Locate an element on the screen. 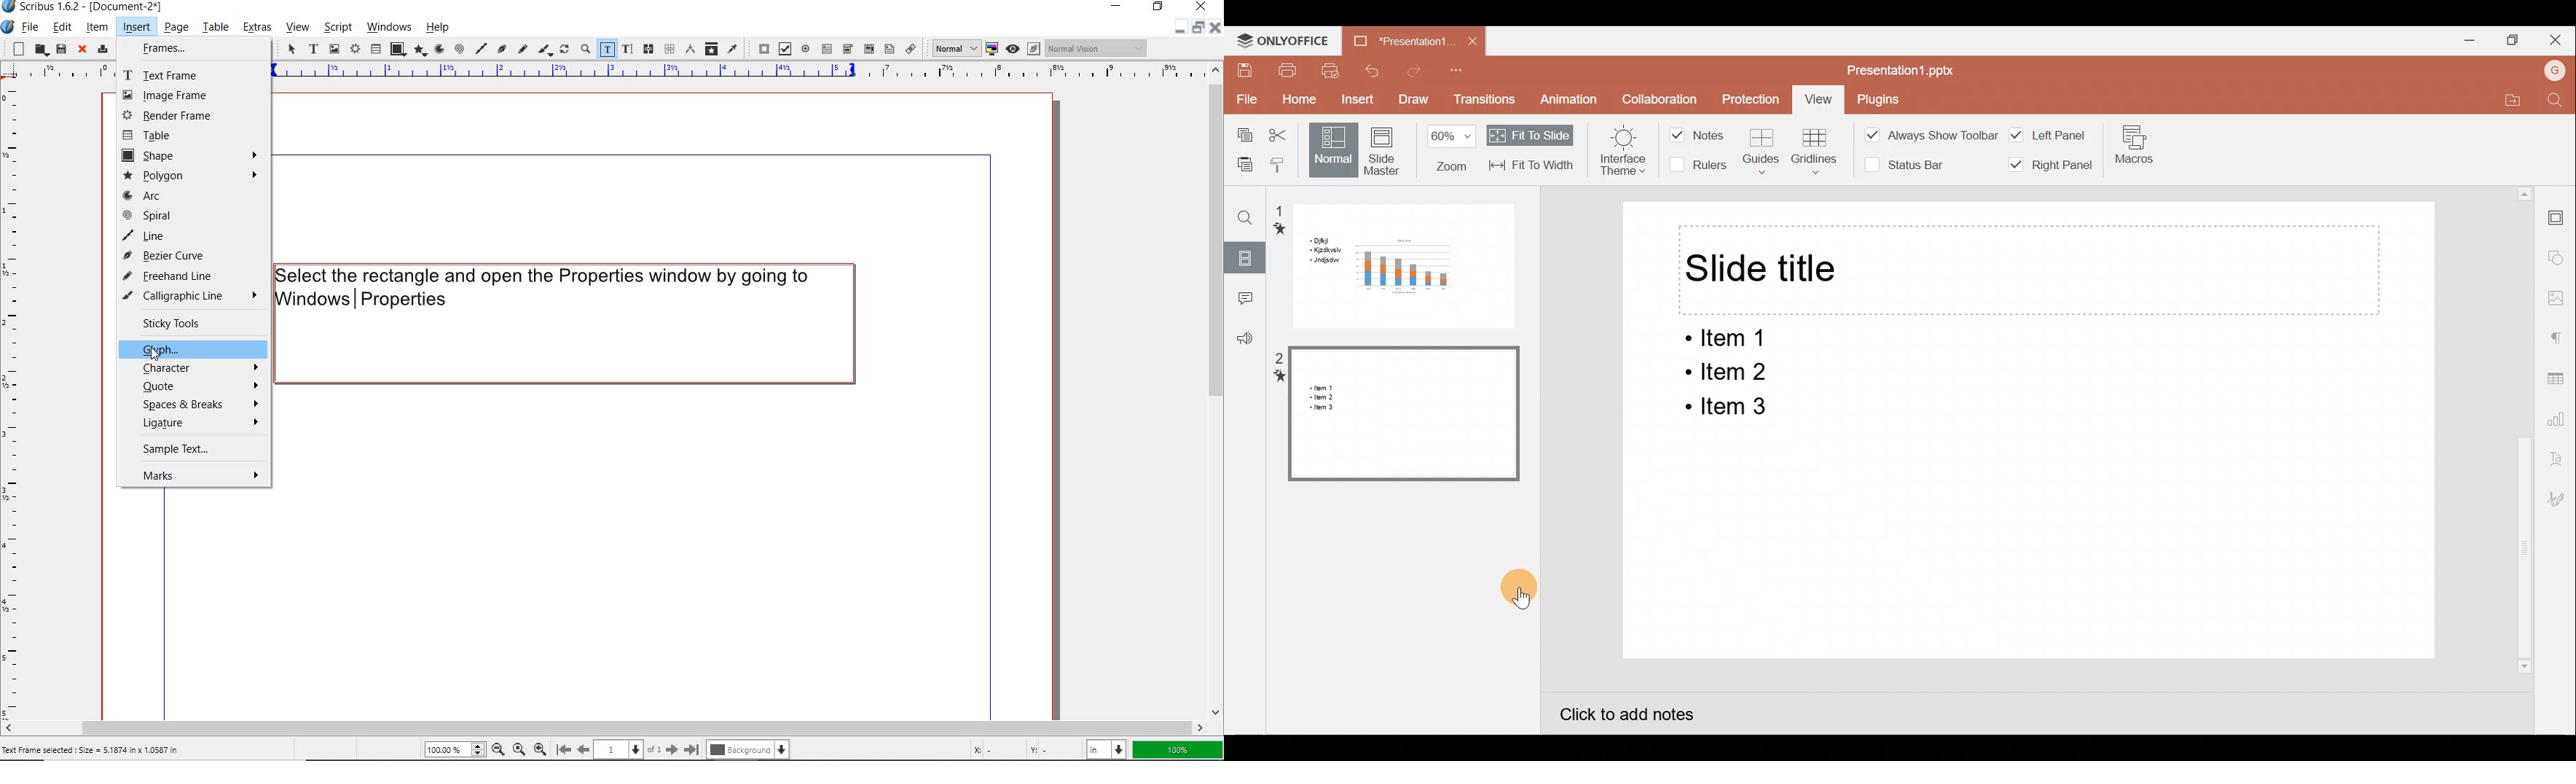 The image size is (2576, 784). freehand line is located at coordinates (523, 50).